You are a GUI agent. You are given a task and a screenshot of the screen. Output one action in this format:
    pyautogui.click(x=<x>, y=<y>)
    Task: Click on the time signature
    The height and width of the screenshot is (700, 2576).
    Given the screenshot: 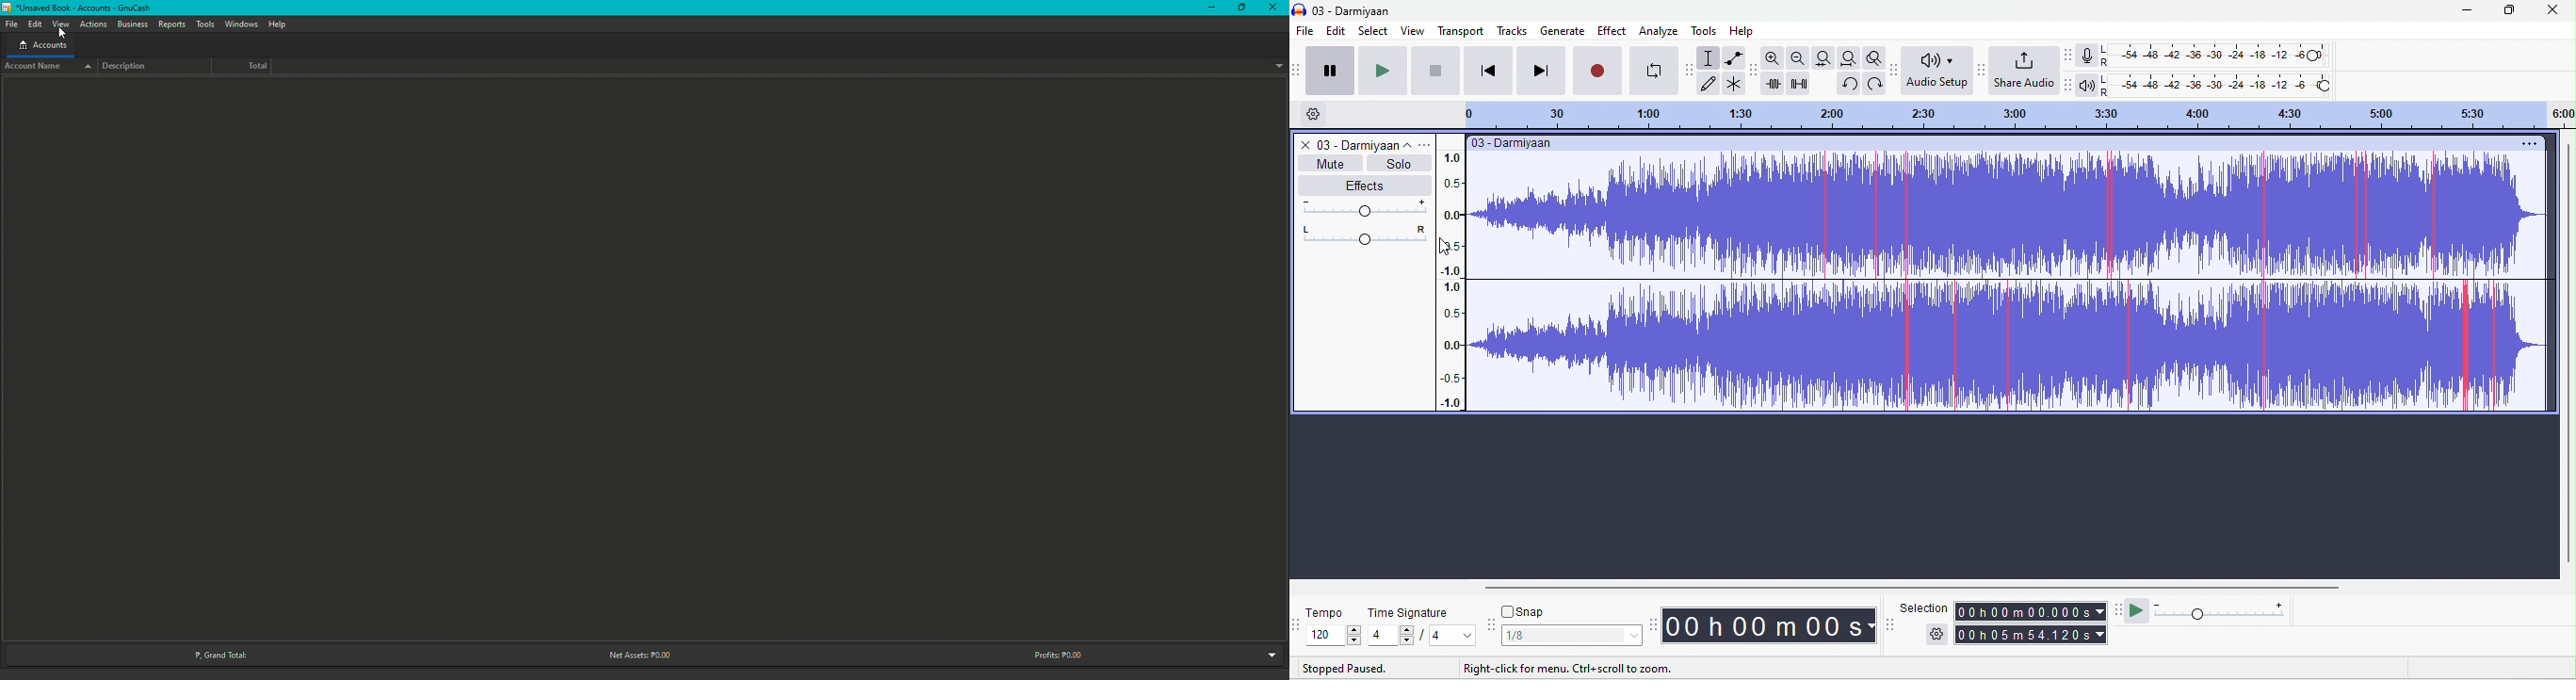 What is the action you would take?
    pyautogui.click(x=1411, y=613)
    